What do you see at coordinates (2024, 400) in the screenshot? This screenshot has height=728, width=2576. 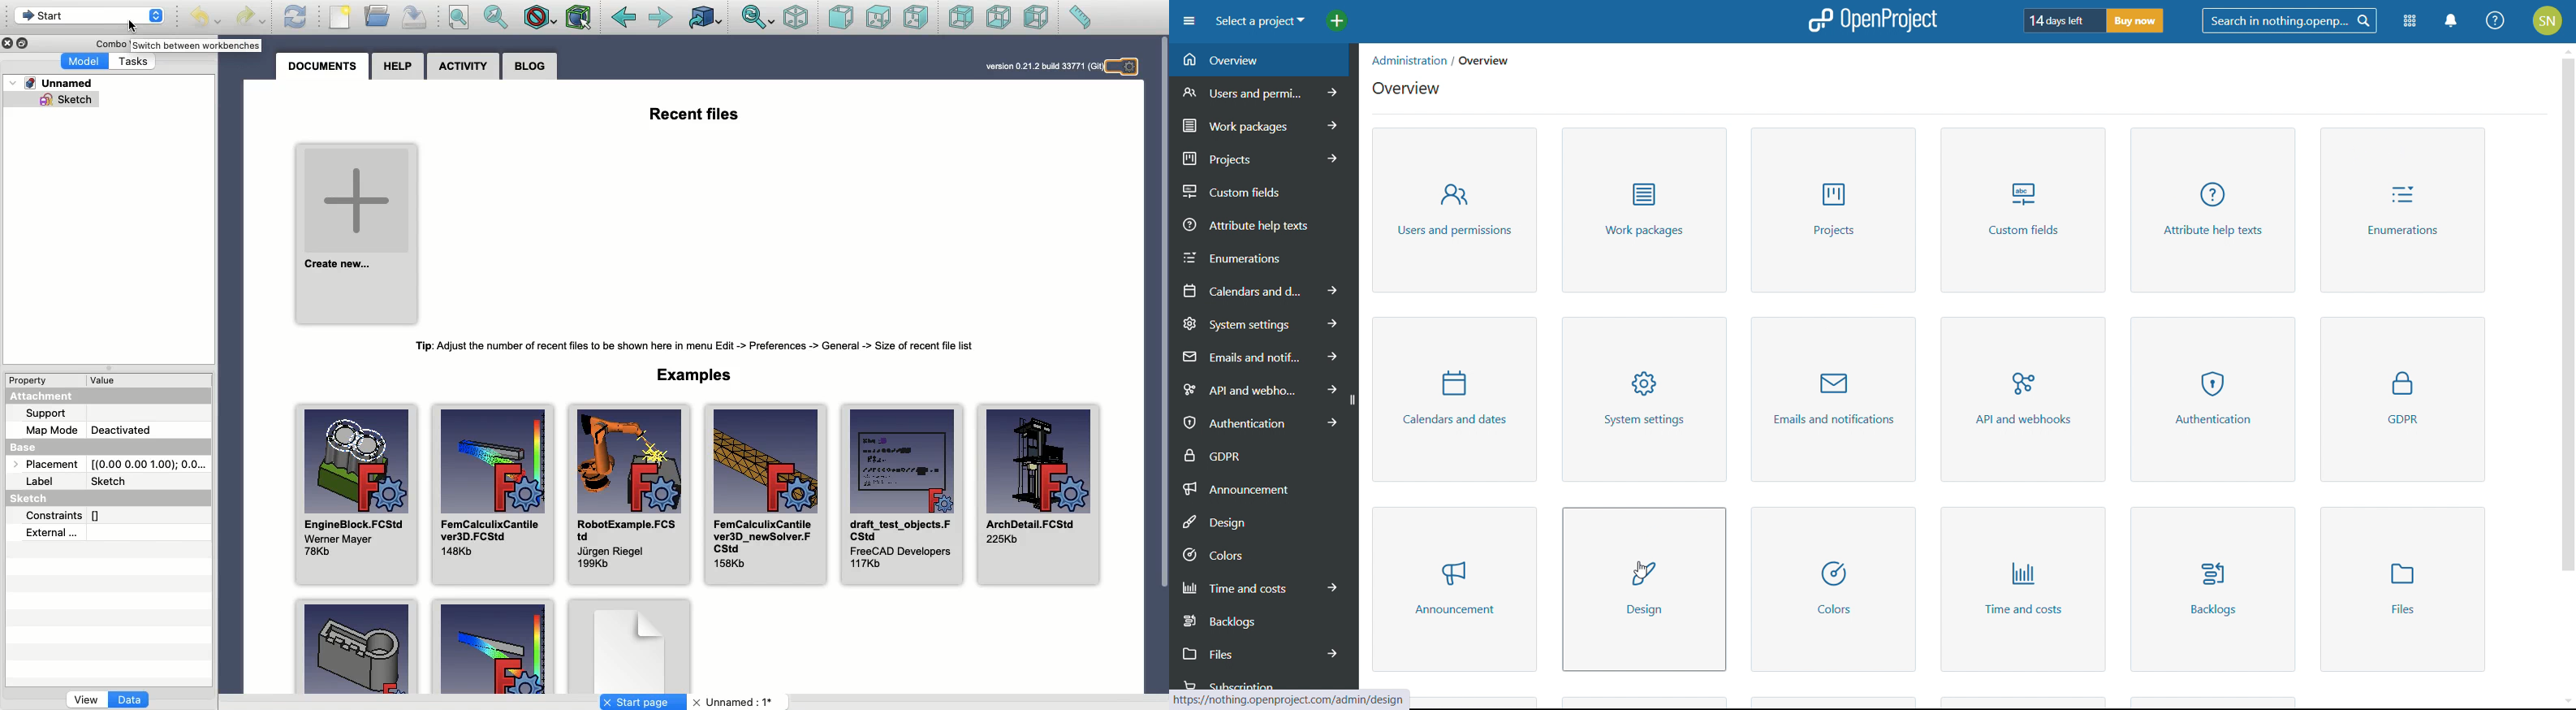 I see `api and webhooks` at bounding box center [2024, 400].